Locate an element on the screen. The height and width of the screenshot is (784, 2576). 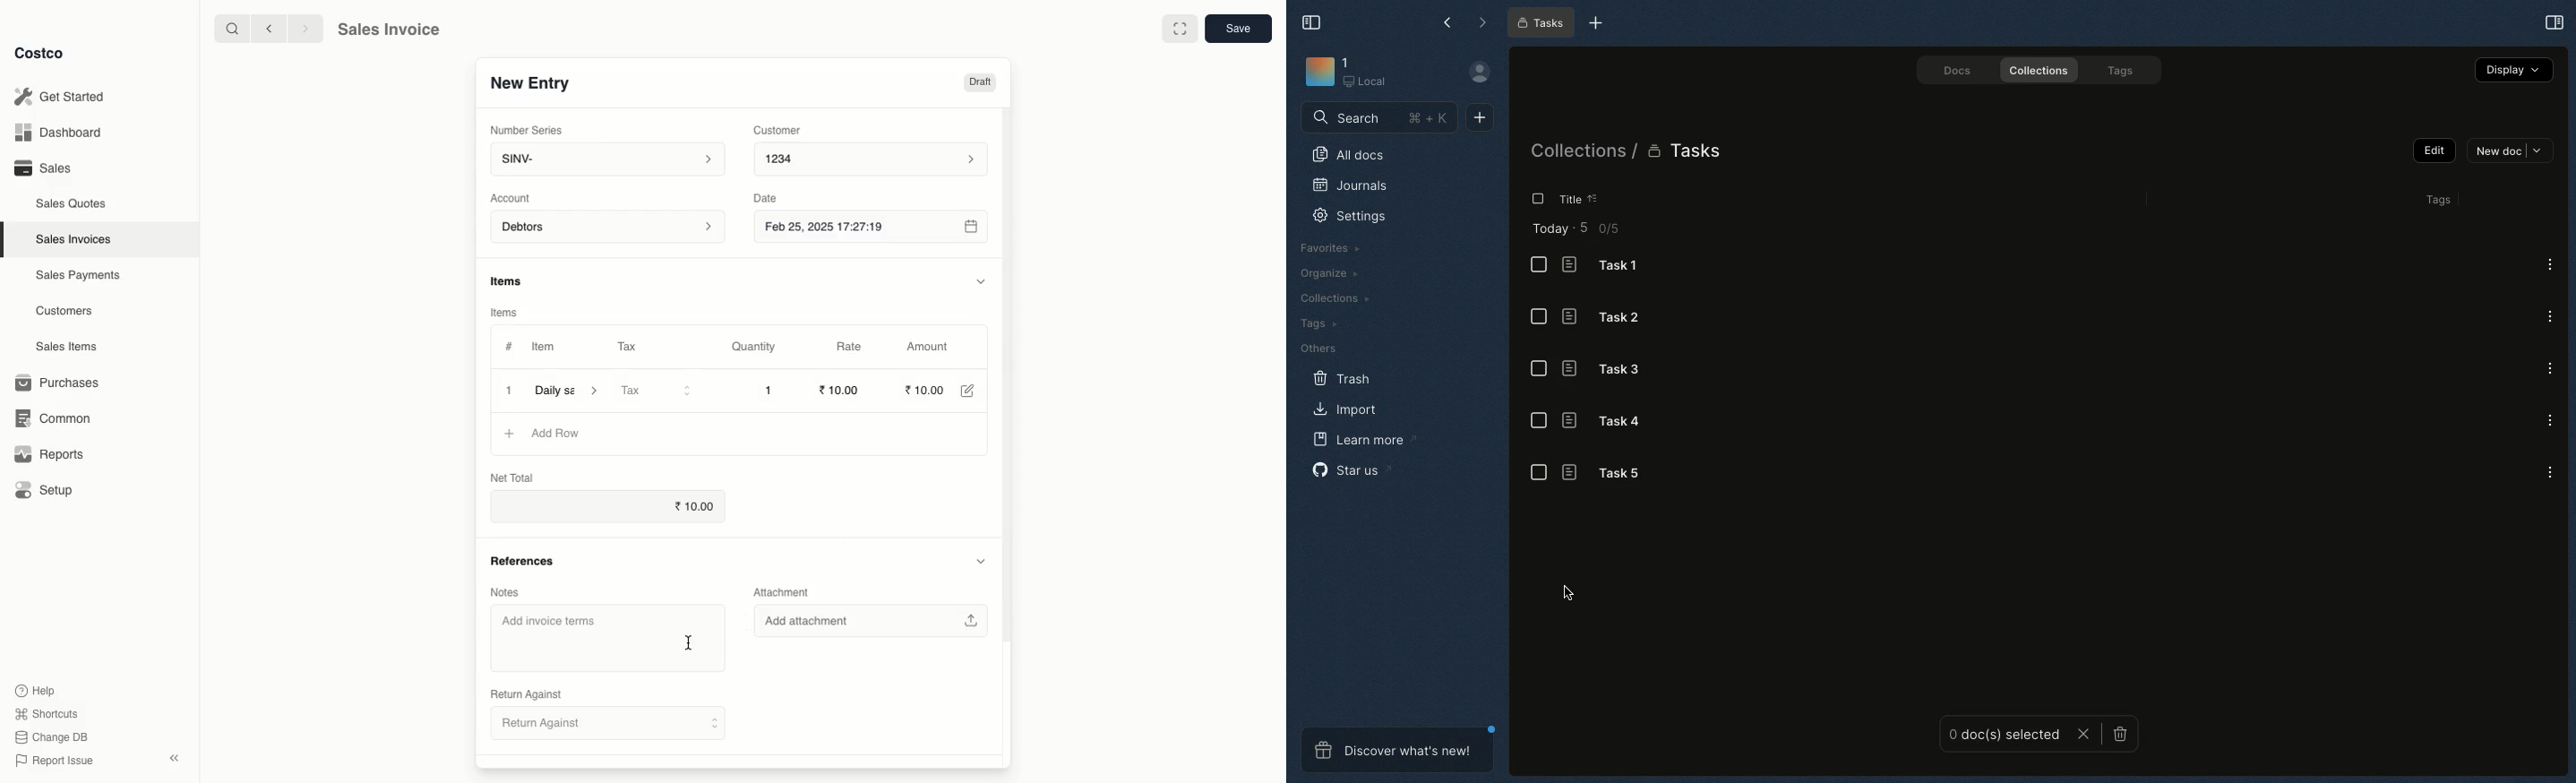
Settings is located at coordinates (1350, 216).